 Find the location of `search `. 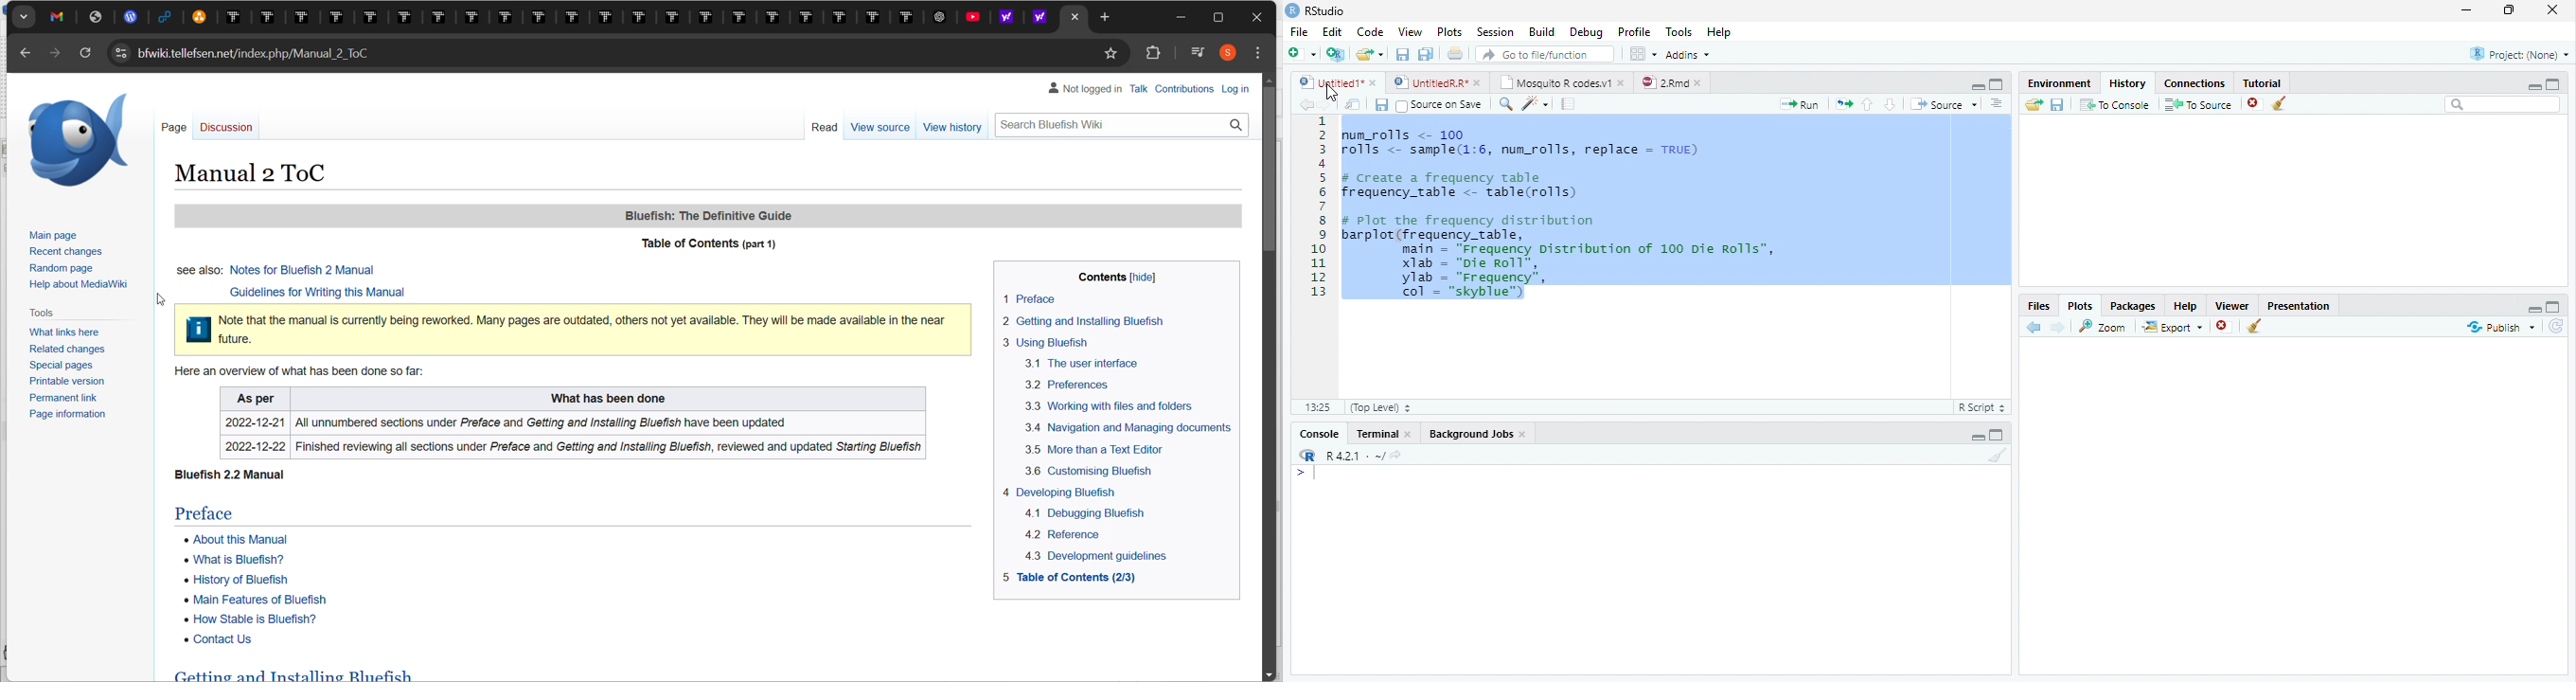

search  is located at coordinates (1122, 122).